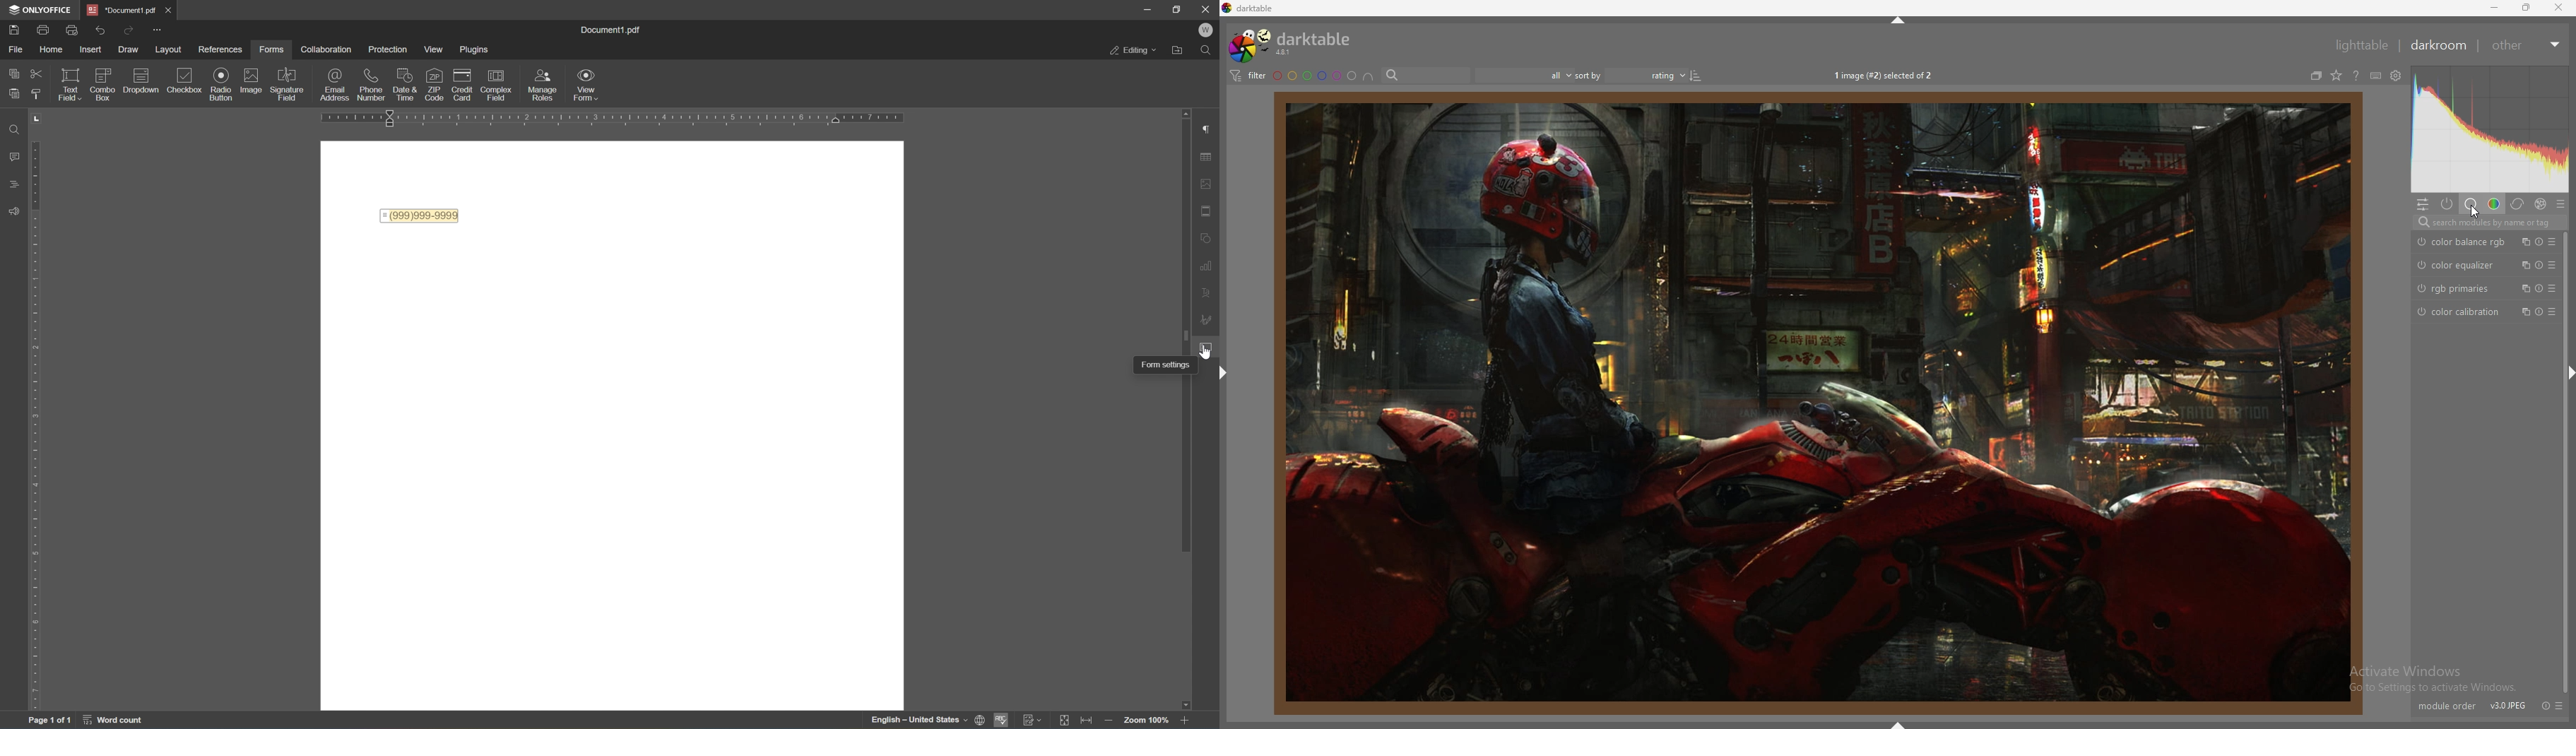 Image resolution: width=2576 pixels, height=756 pixels. Describe the element at coordinates (2454, 288) in the screenshot. I see `rgb primaries` at that location.